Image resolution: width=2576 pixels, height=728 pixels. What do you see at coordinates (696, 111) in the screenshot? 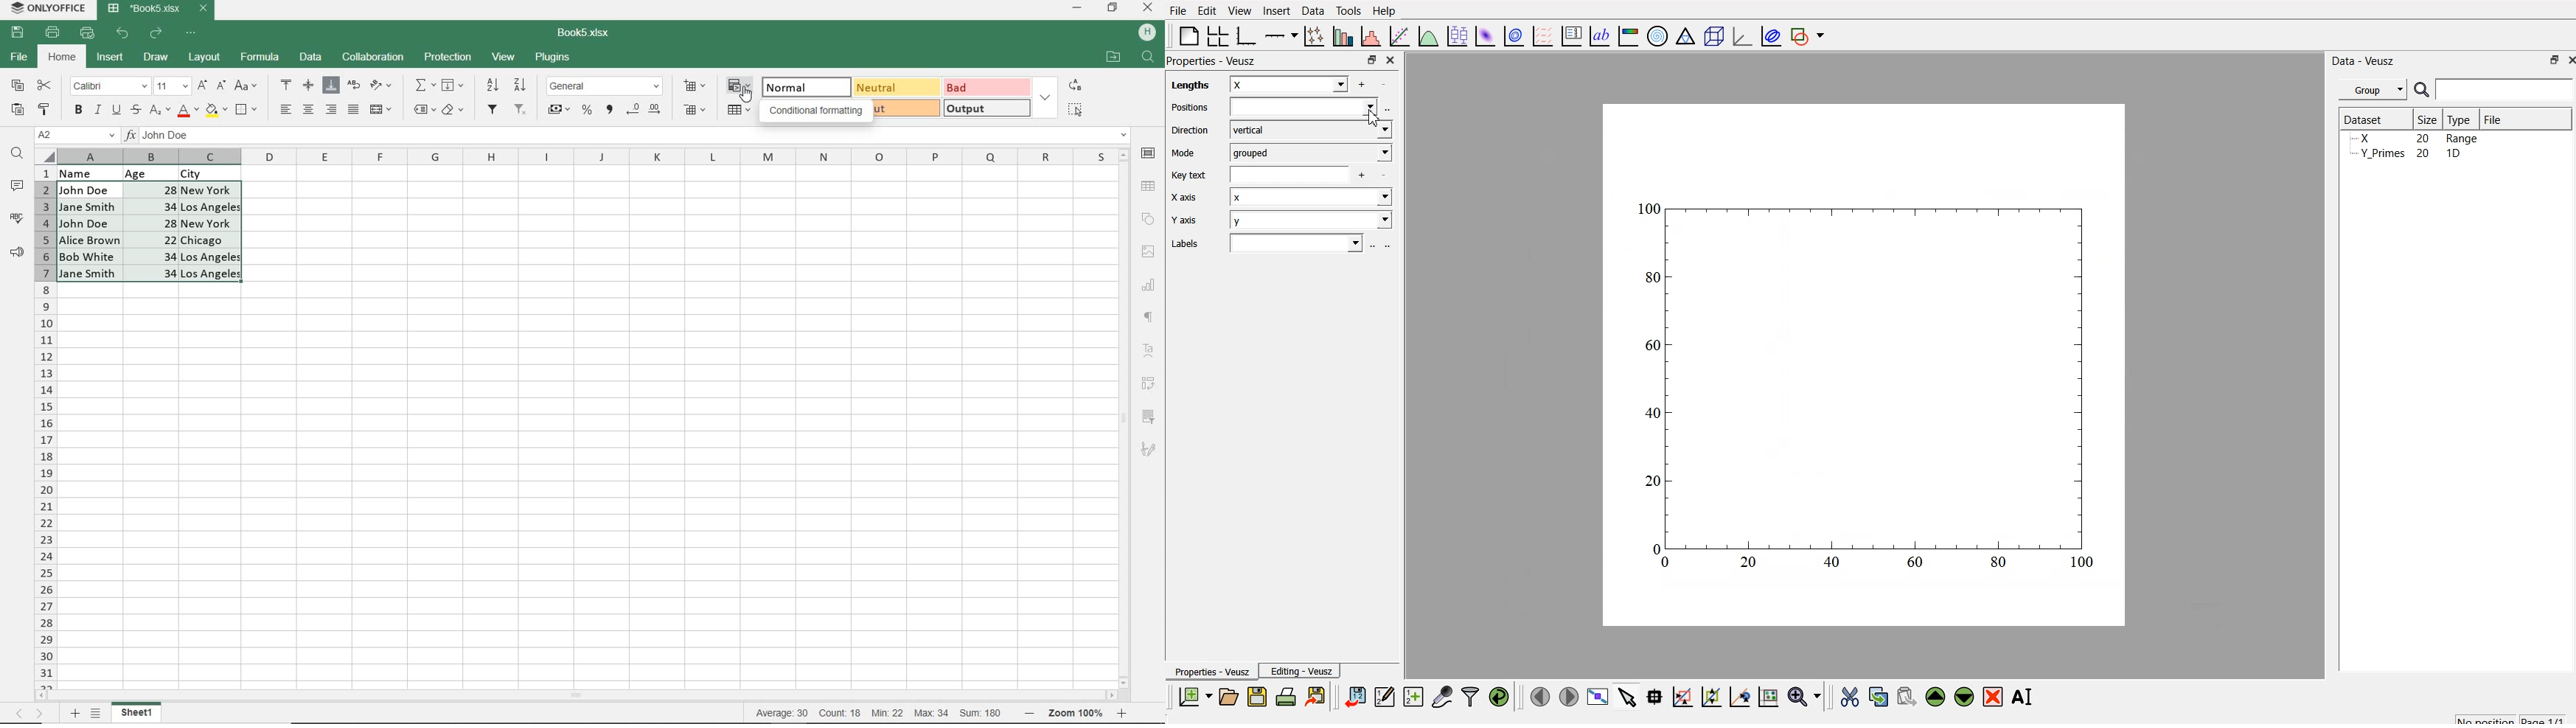
I see `DELETE CELLS` at bounding box center [696, 111].